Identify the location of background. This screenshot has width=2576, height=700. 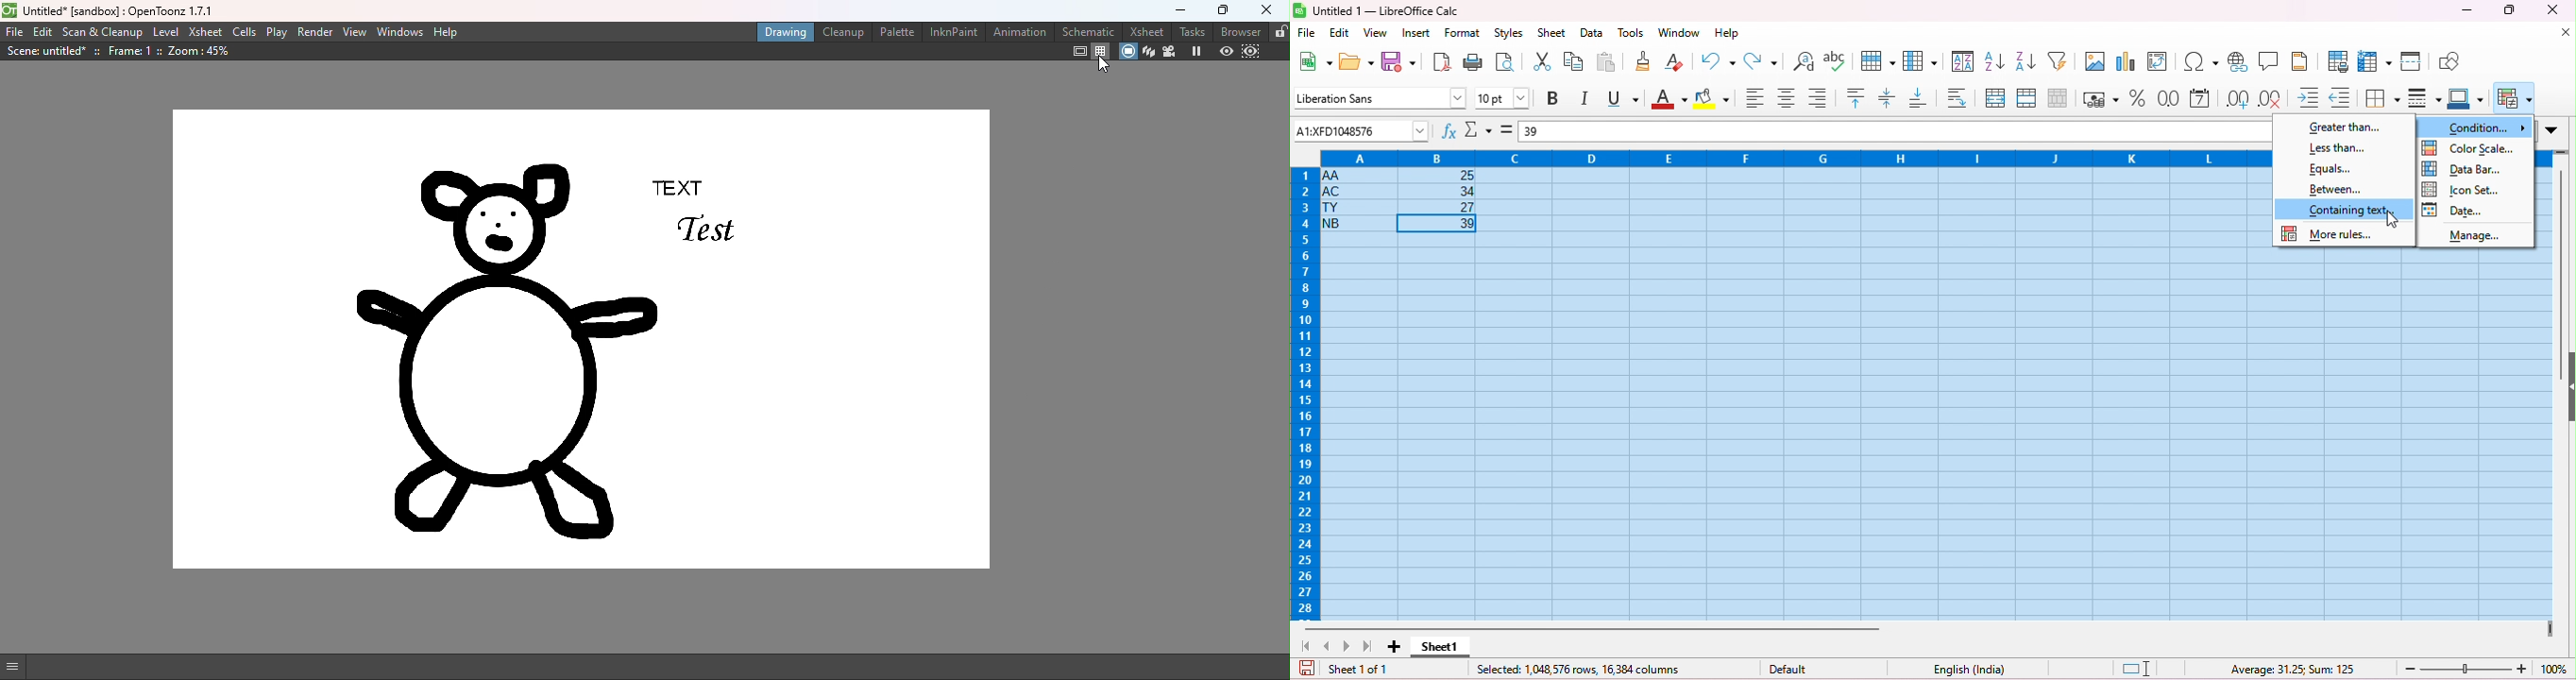
(1713, 100).